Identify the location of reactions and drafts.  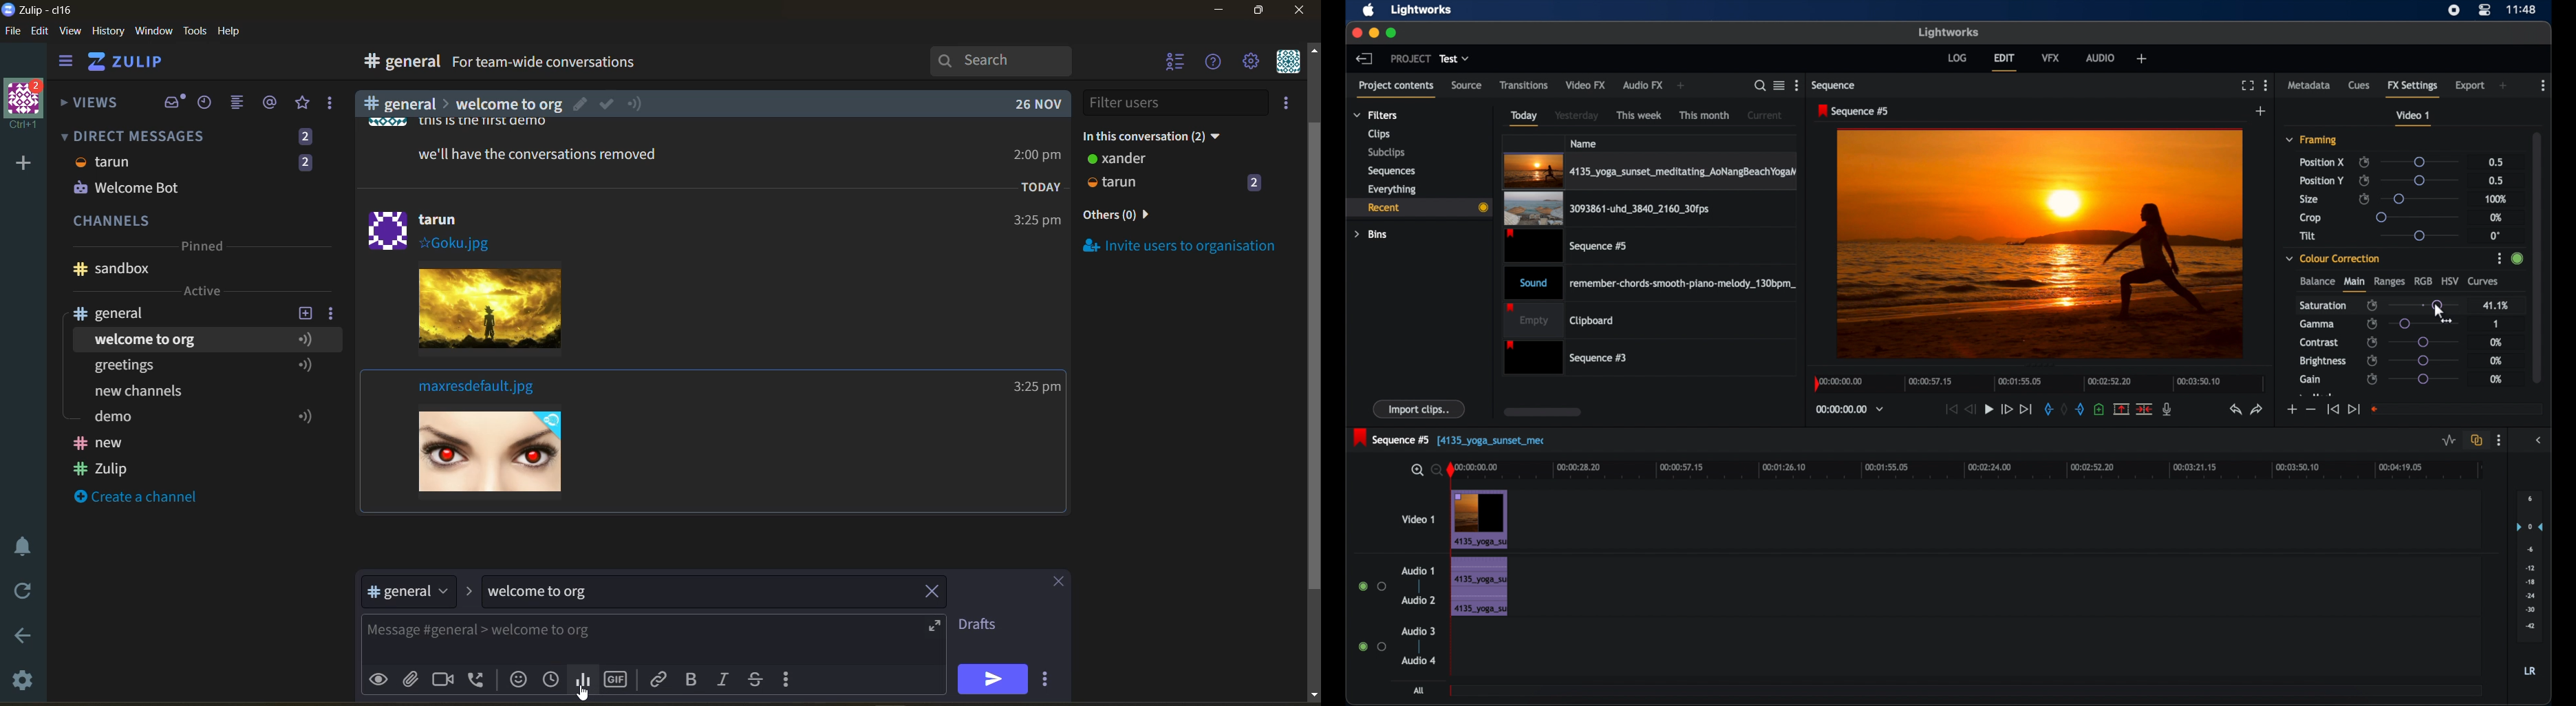
(335, 106).